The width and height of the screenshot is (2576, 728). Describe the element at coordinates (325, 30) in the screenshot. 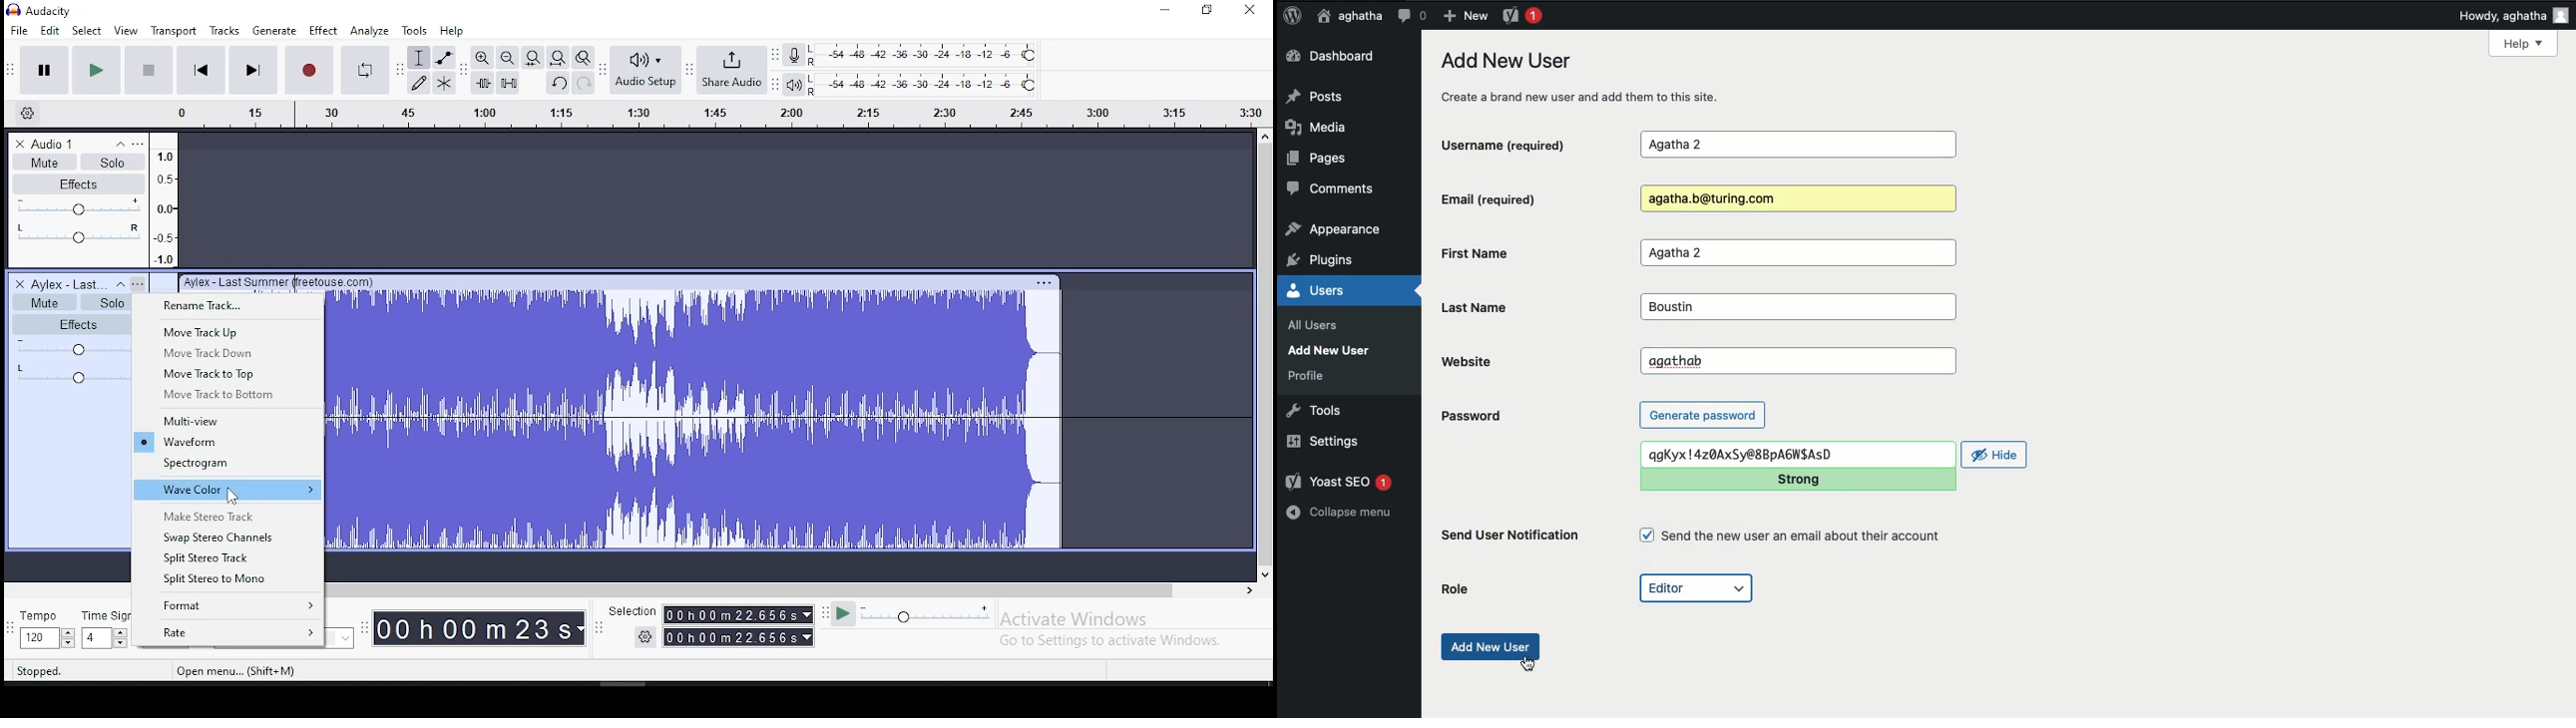

I see `effect` at that location.